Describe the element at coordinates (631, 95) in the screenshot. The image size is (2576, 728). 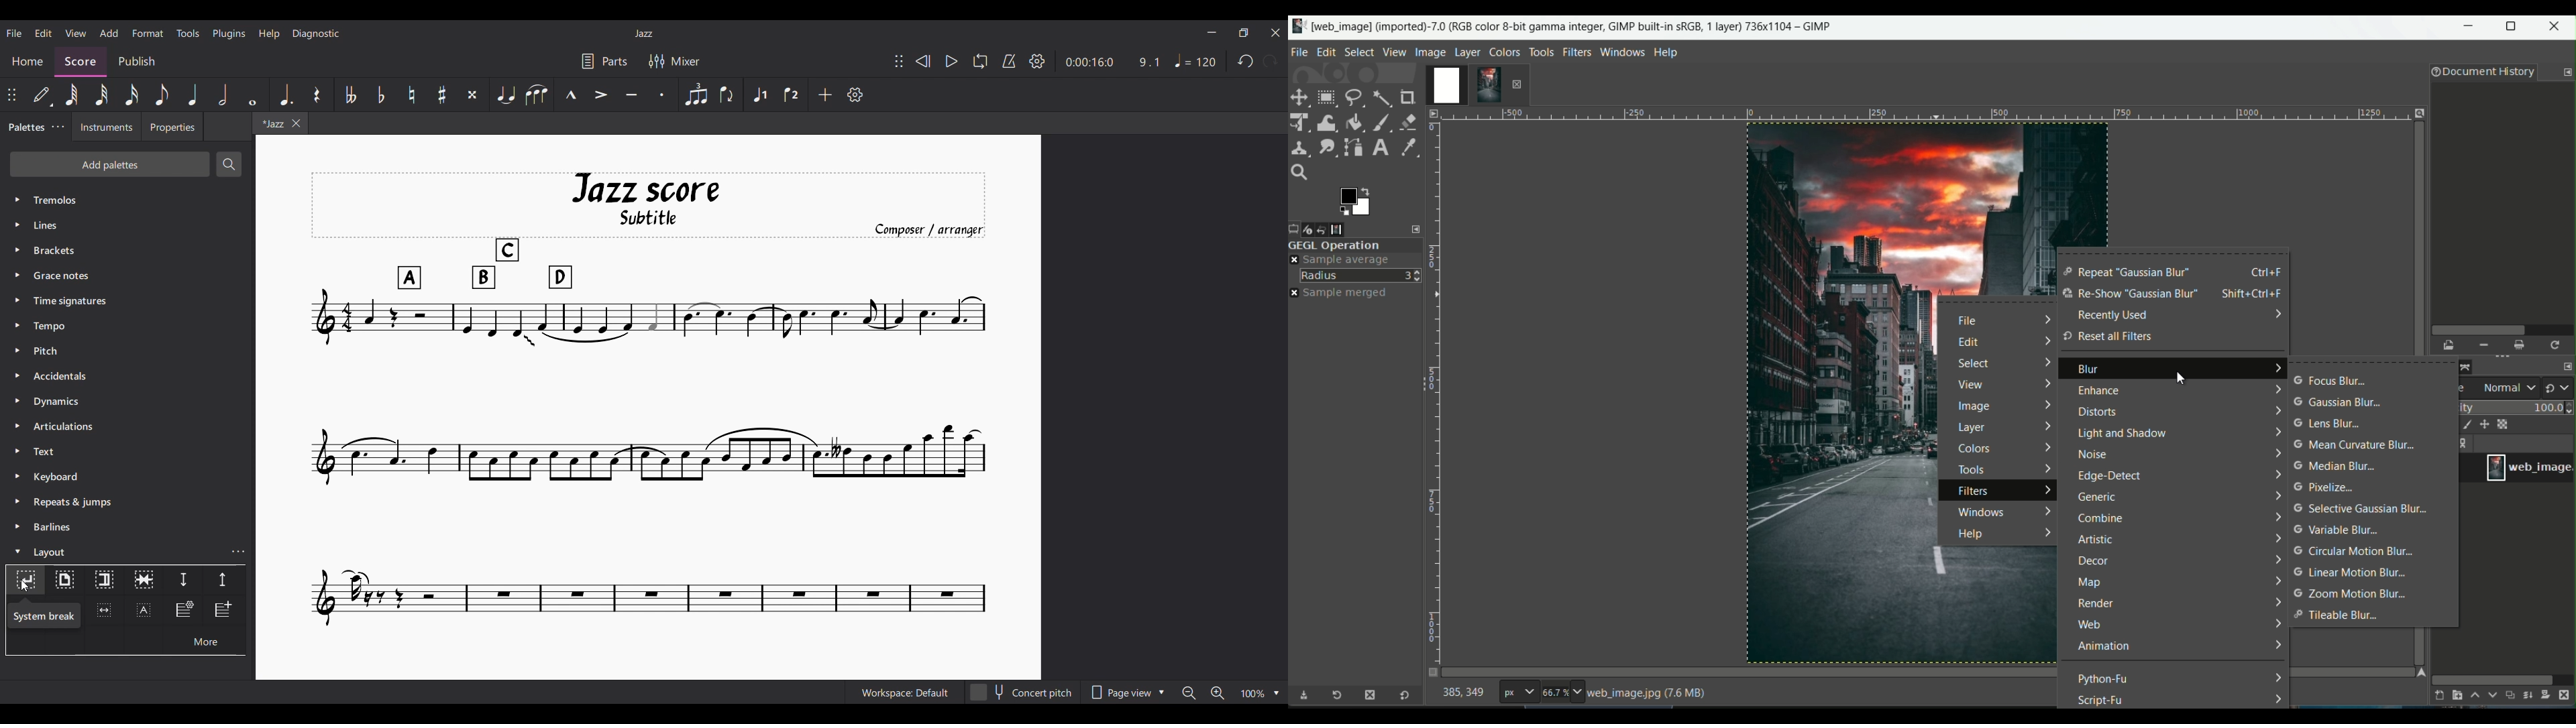
I see `Tenuto` at that location.